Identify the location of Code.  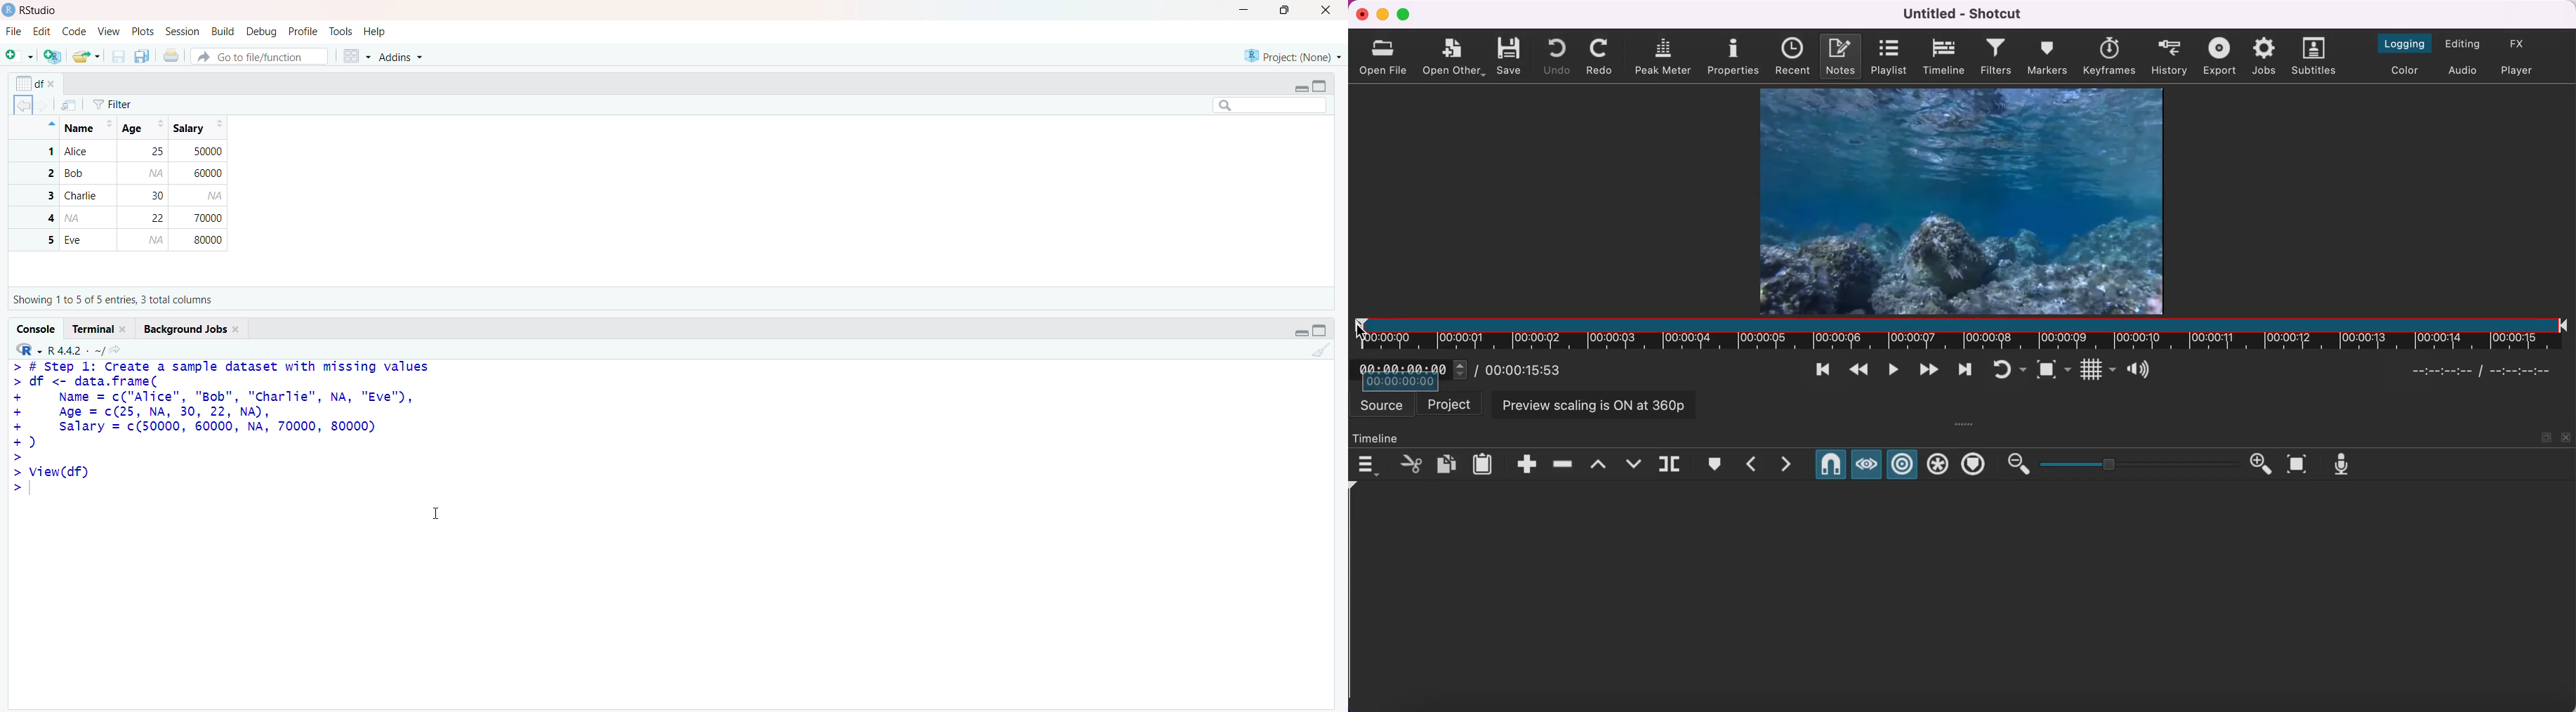
(72, 33).